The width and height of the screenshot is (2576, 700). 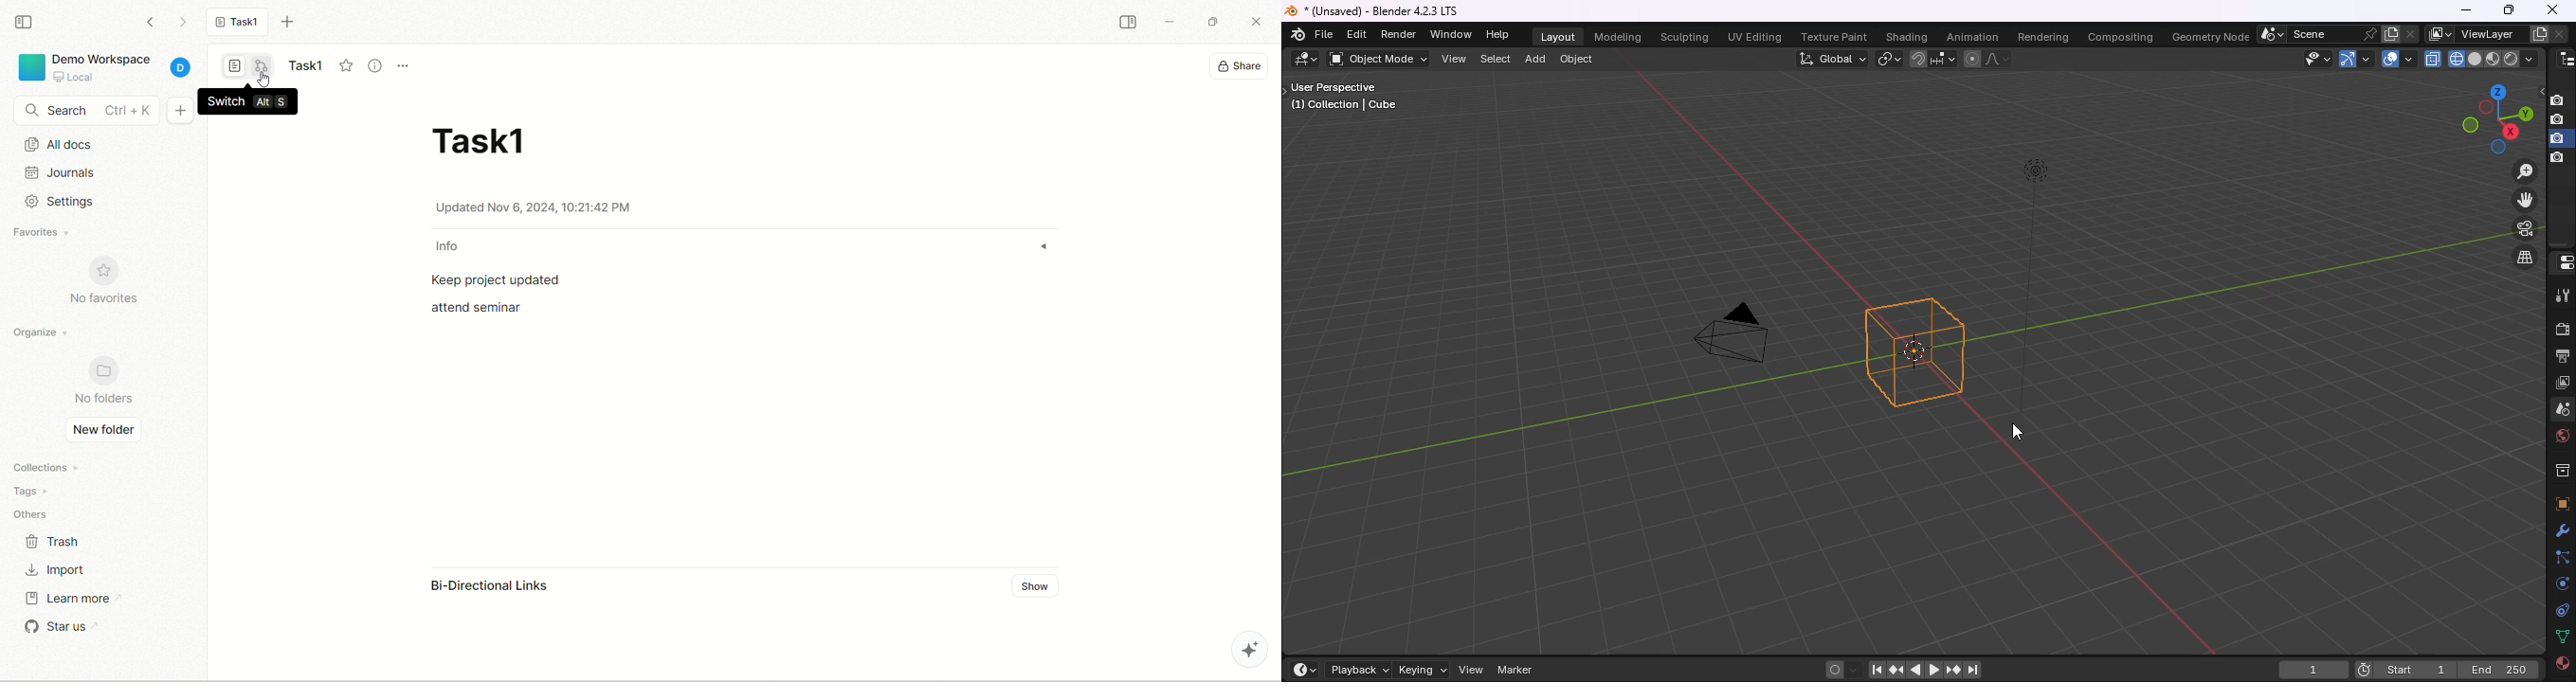 What do you see at coordinates (2562, 59) in the screenshot?
I see `editor type` at bounding box center [2562, 59].